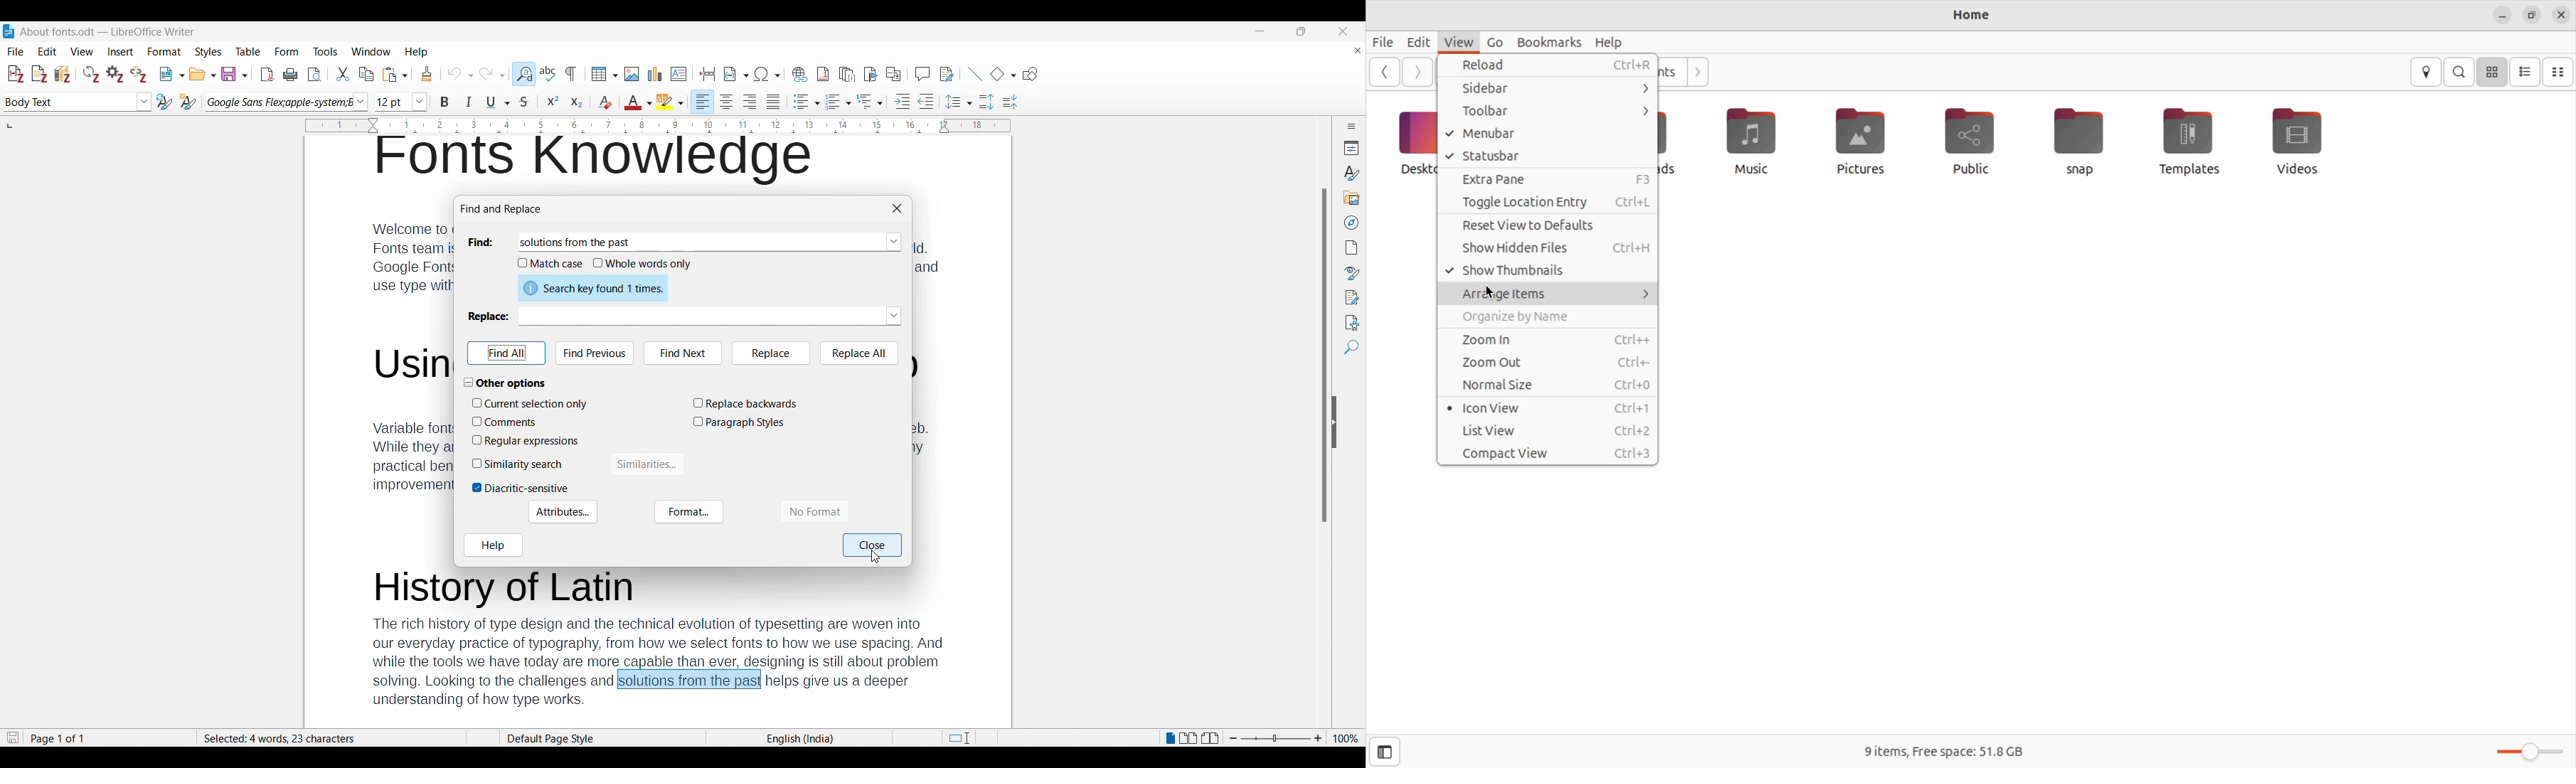 The image size is (2576, 784). I want to click on Insert footnote, so click(823, 74).